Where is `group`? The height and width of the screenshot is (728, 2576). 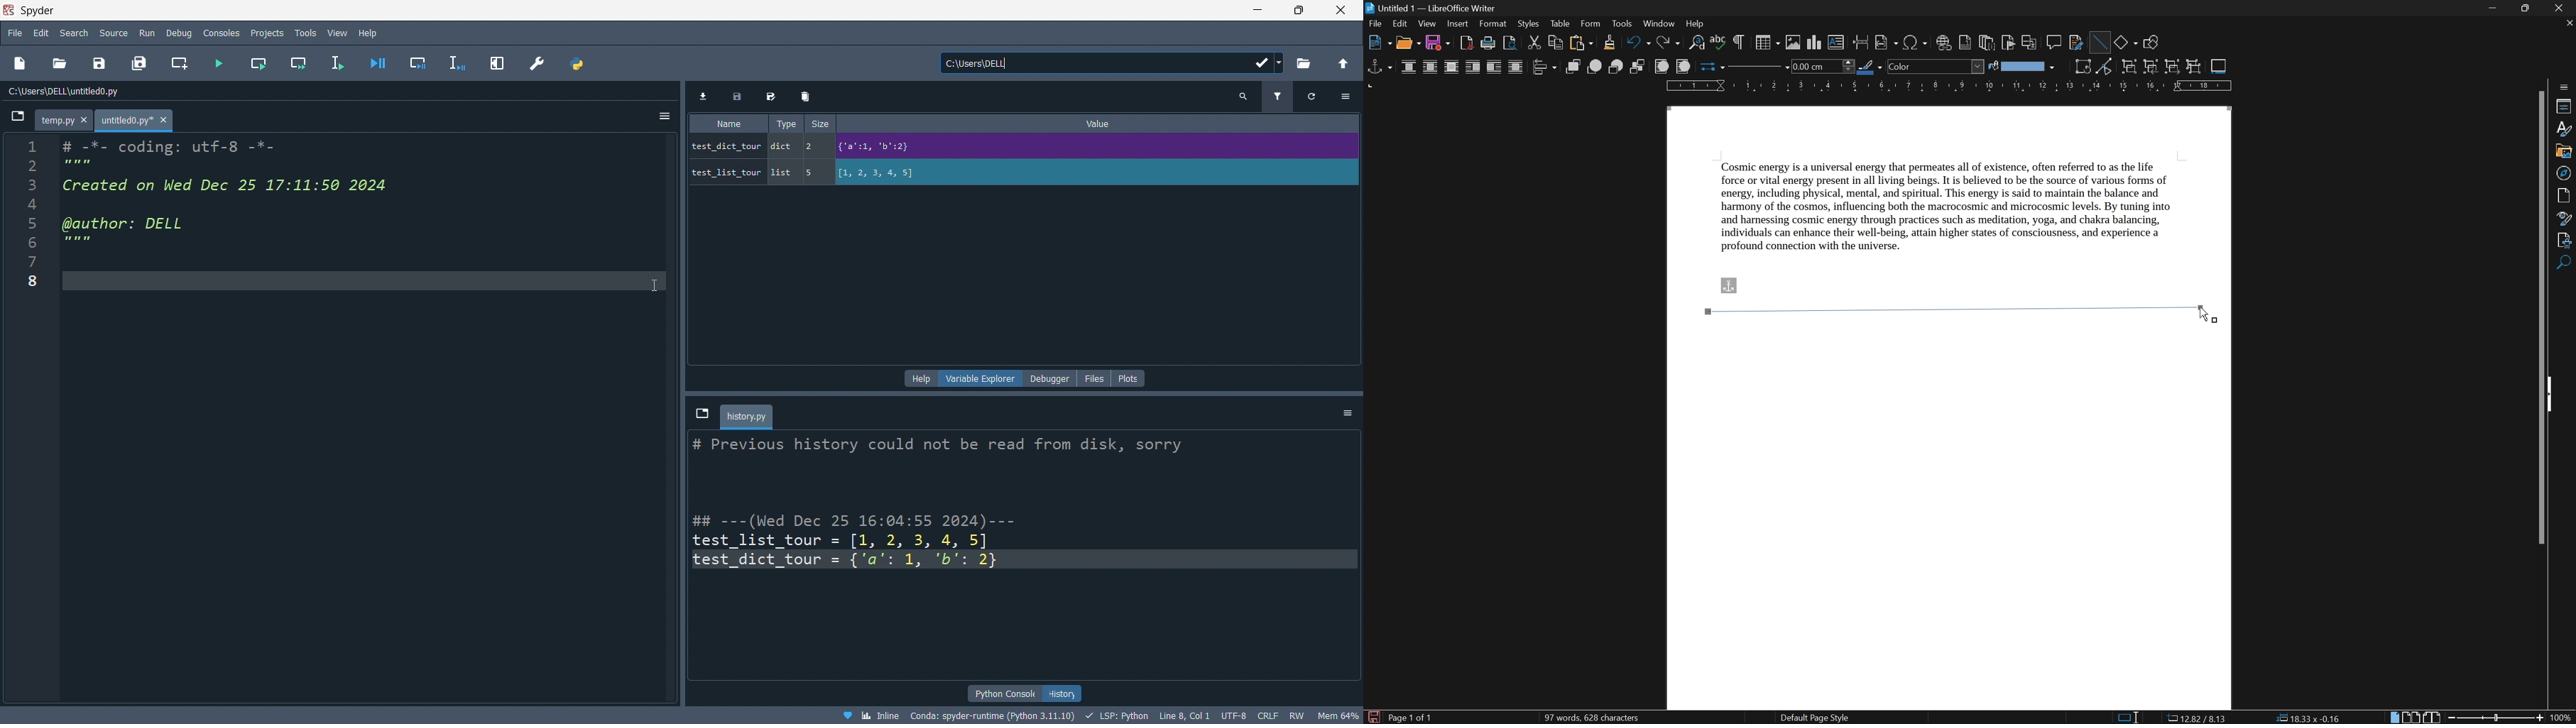 group is located at coordinates (2129, 67).